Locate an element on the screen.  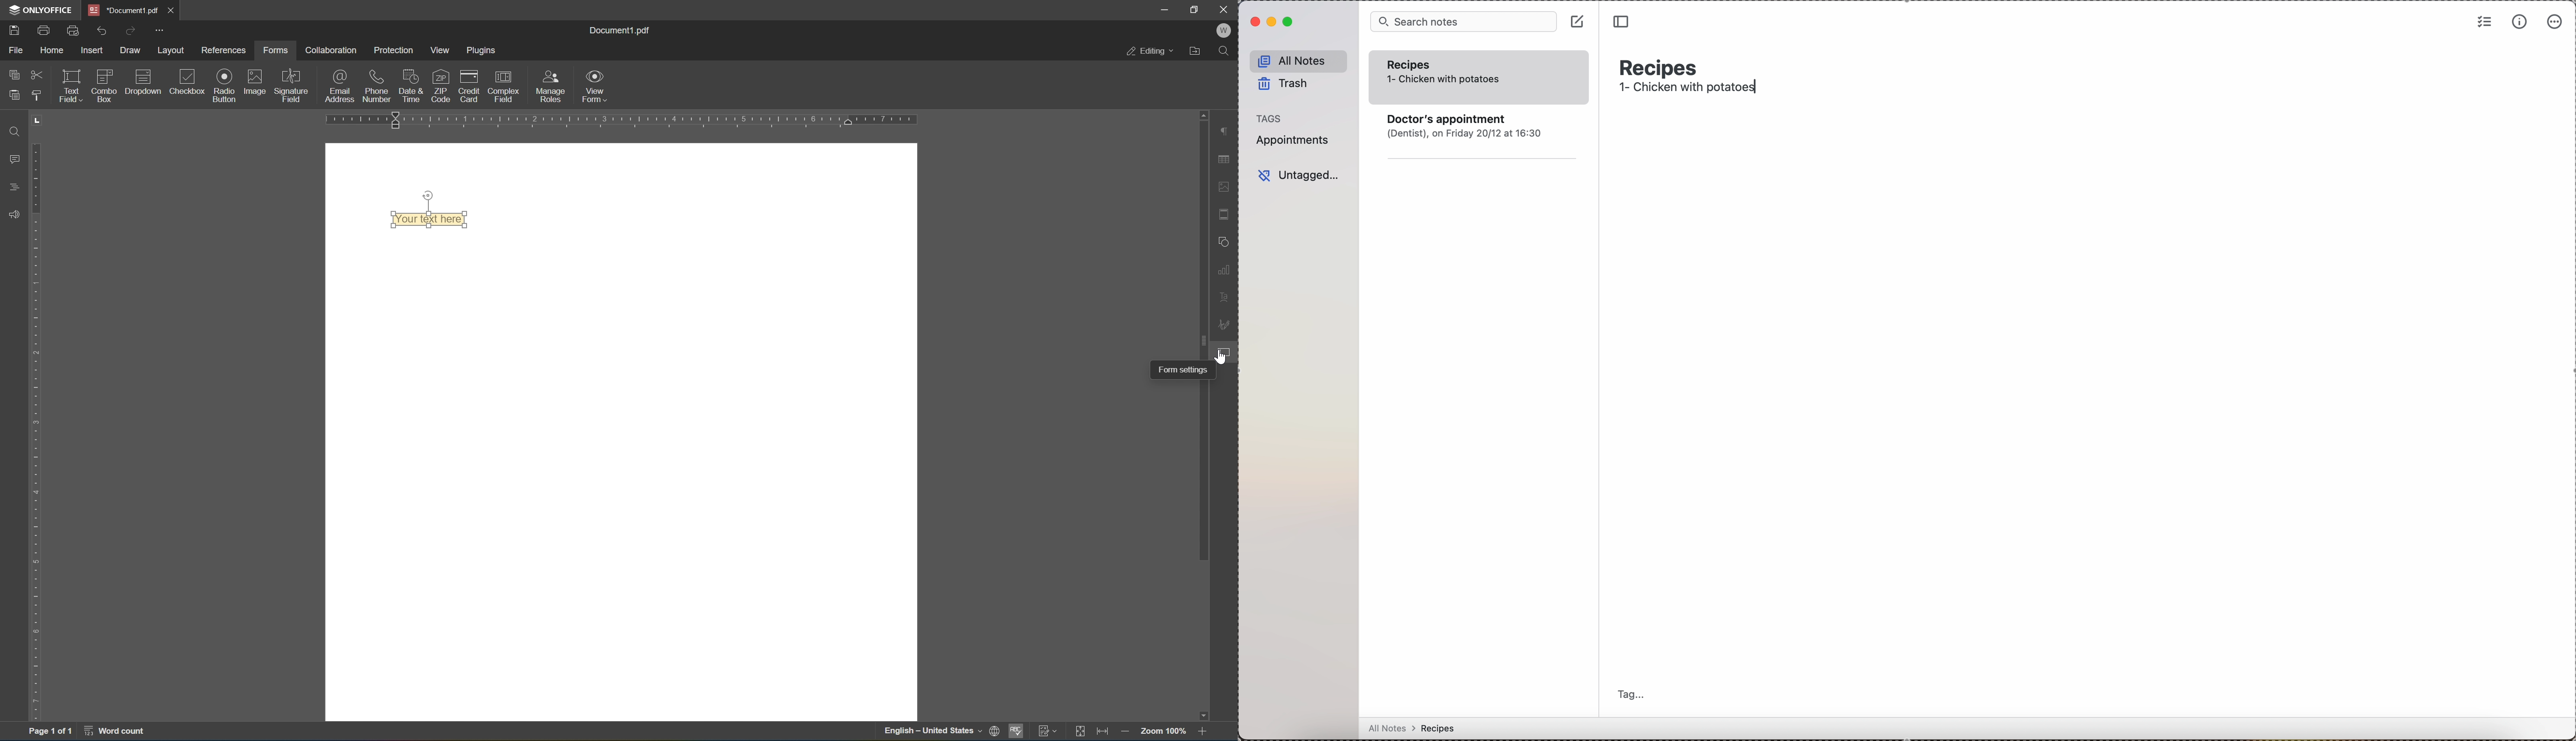
customize quick access toolbar is located at coordinates (160, 28).